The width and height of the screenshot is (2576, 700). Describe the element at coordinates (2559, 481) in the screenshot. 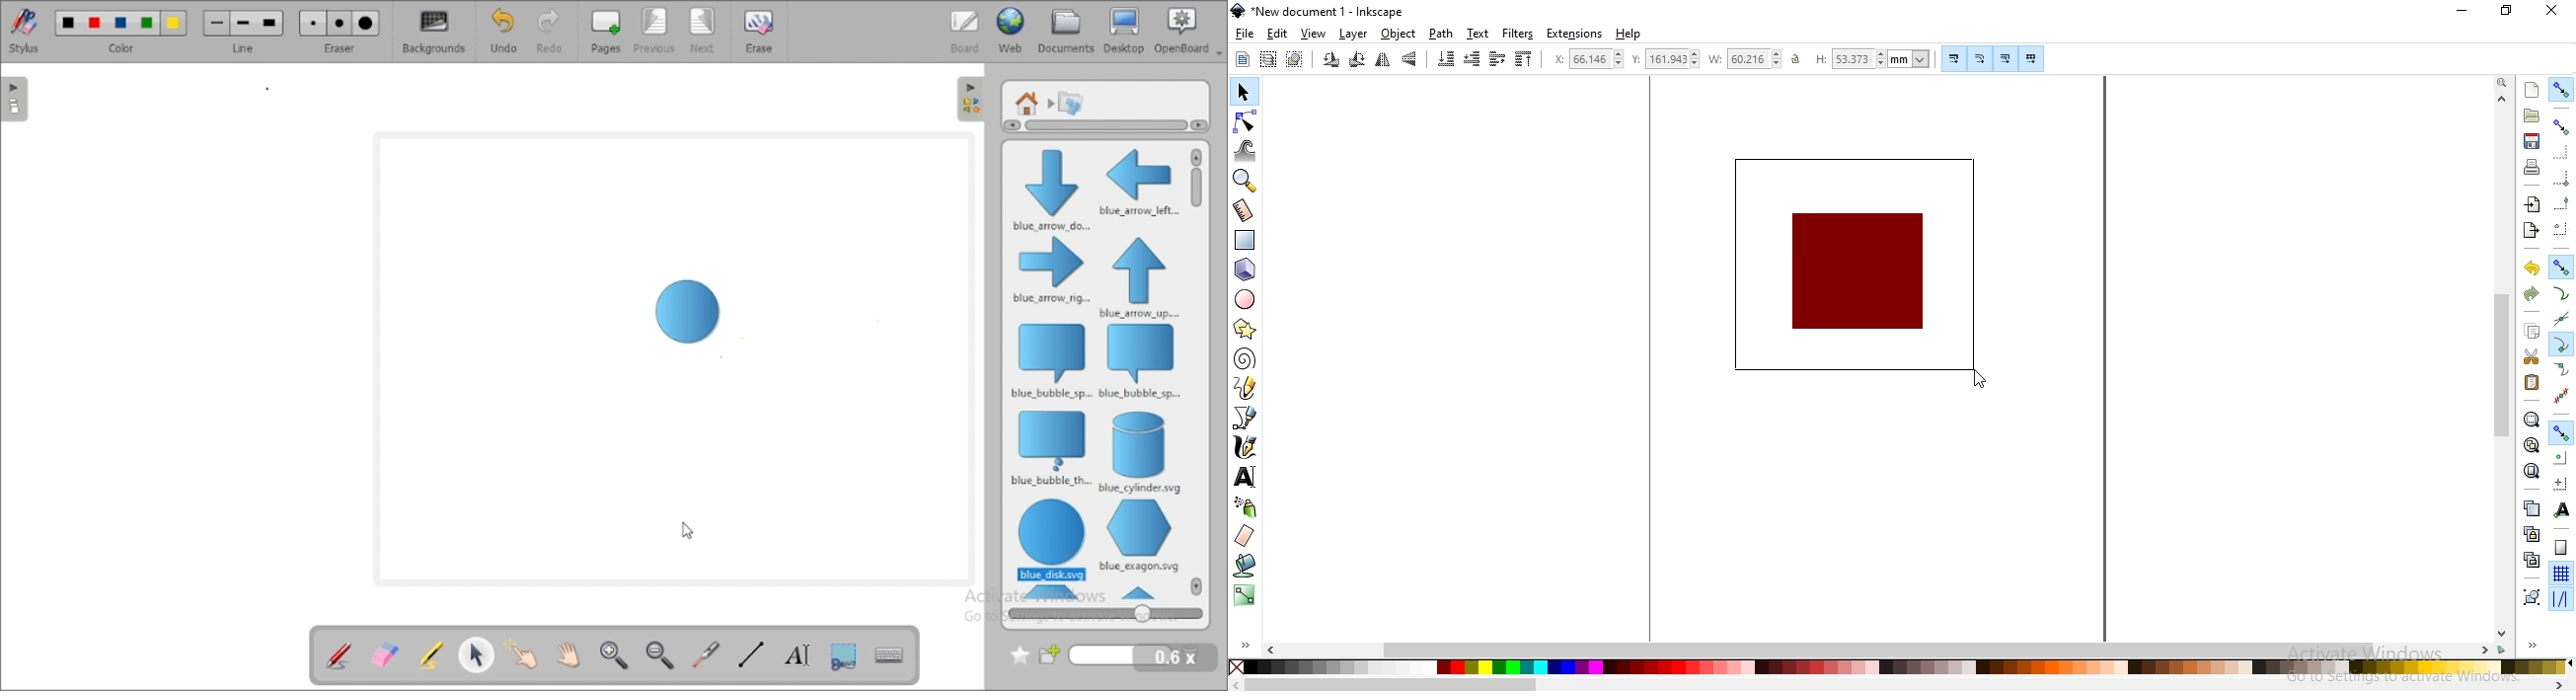

I see `snap an items rotation center` at that location.